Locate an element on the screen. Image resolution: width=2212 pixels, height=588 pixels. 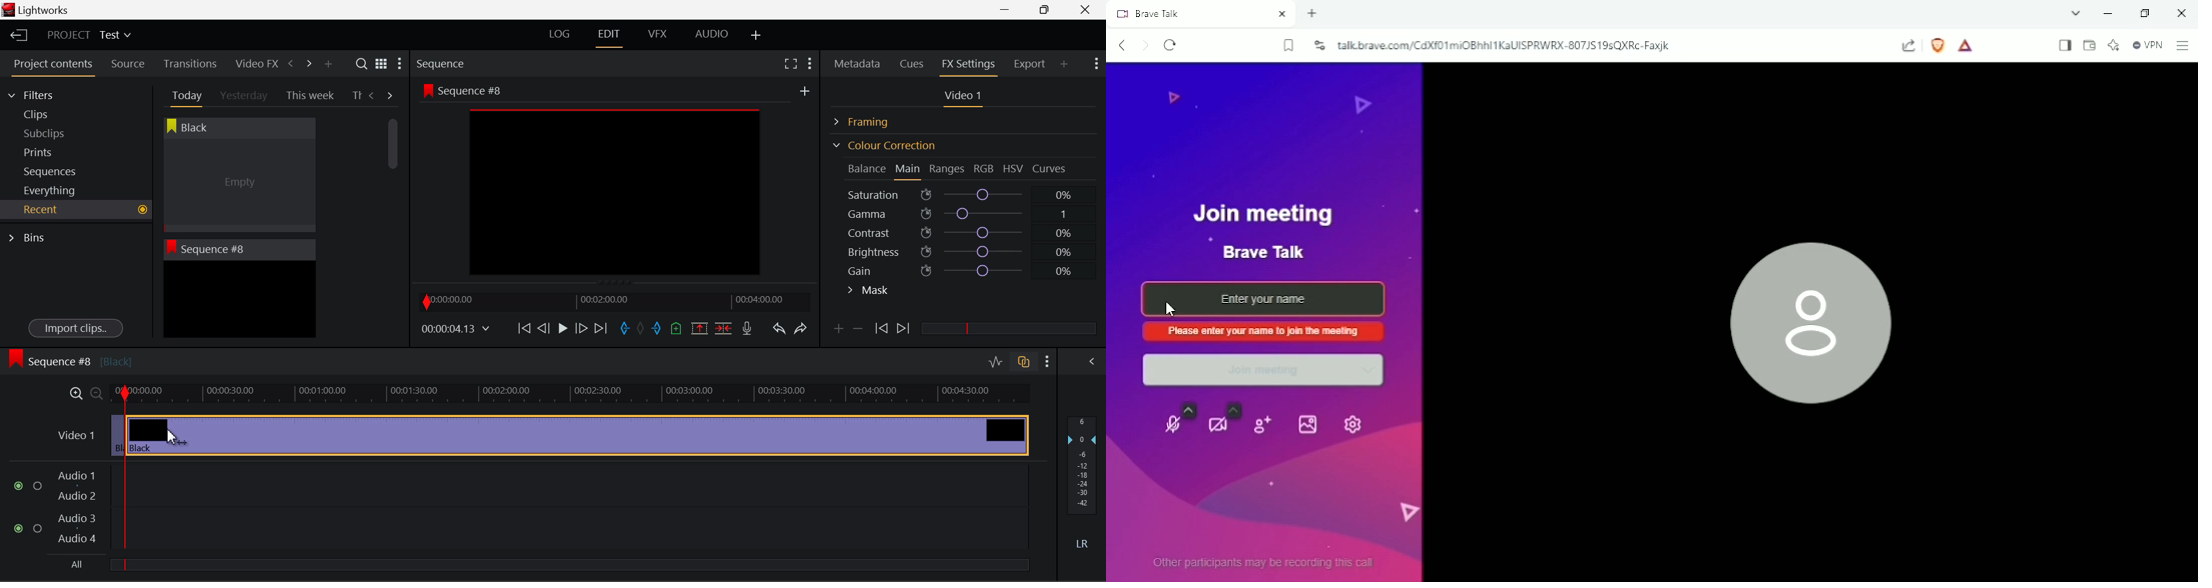
Show Settings is located at coordinates (1048, 361).